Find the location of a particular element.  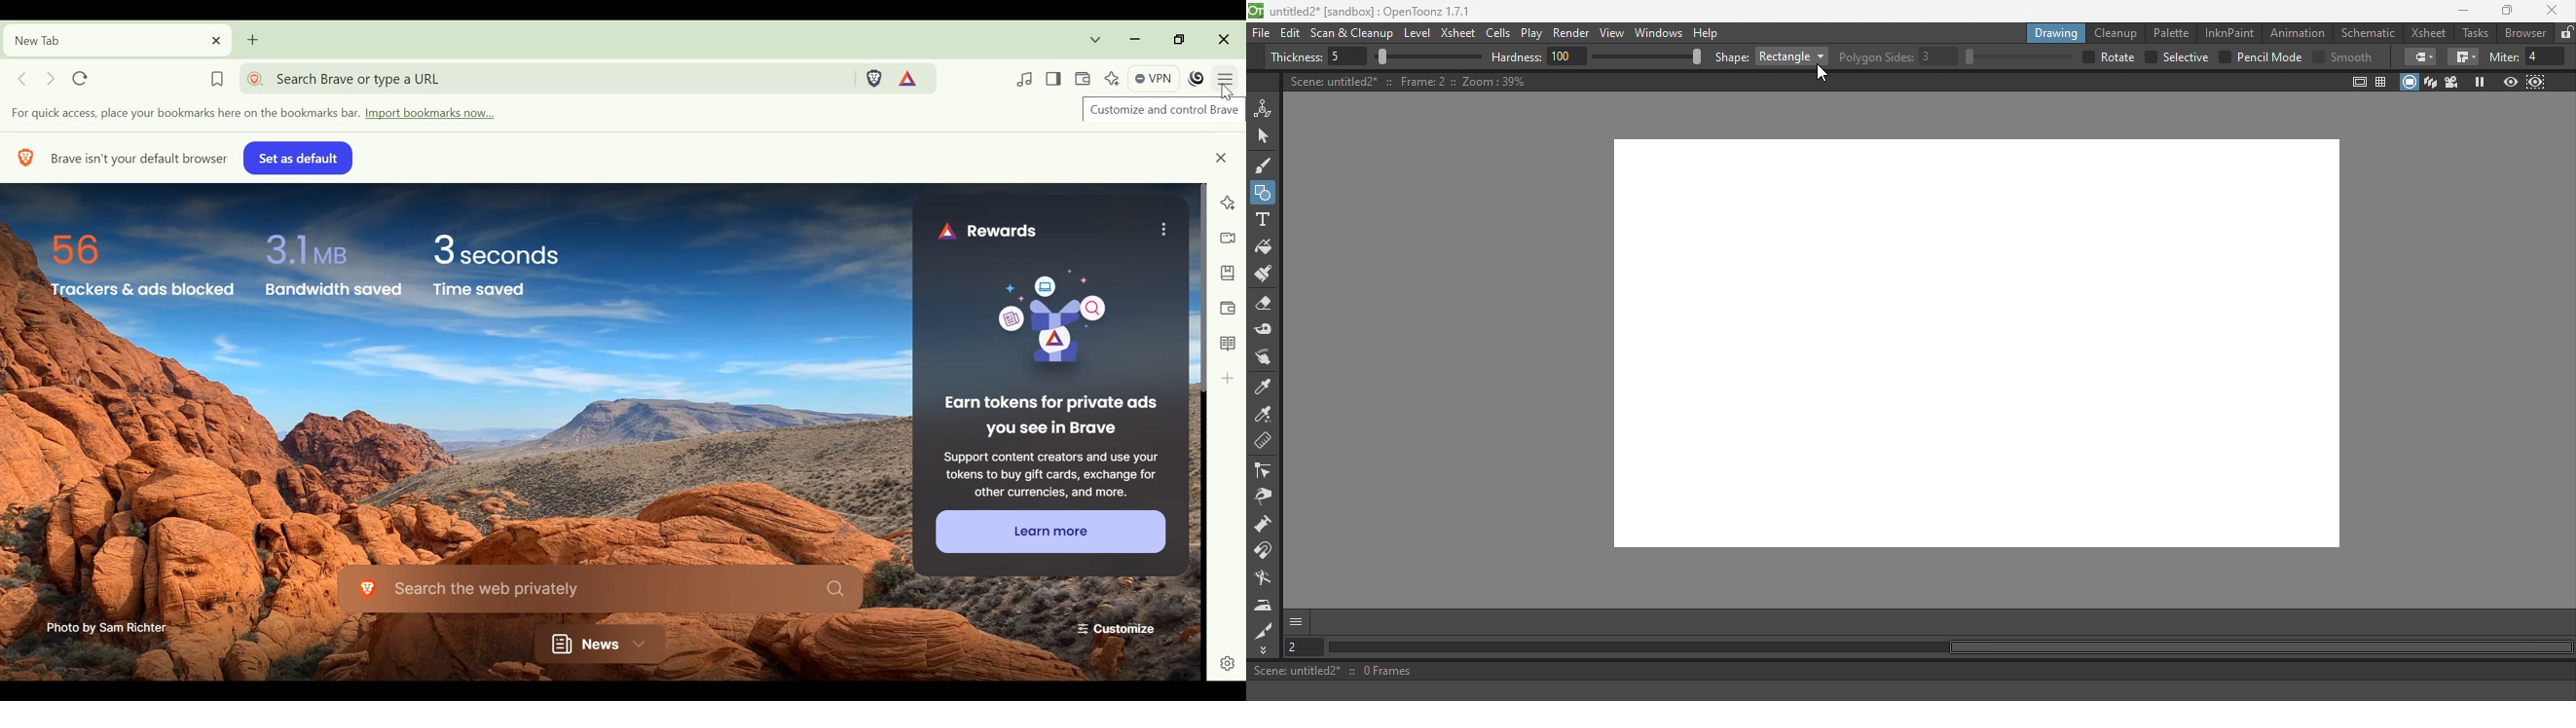

Leo AI is located at coordinates (1225, 203).